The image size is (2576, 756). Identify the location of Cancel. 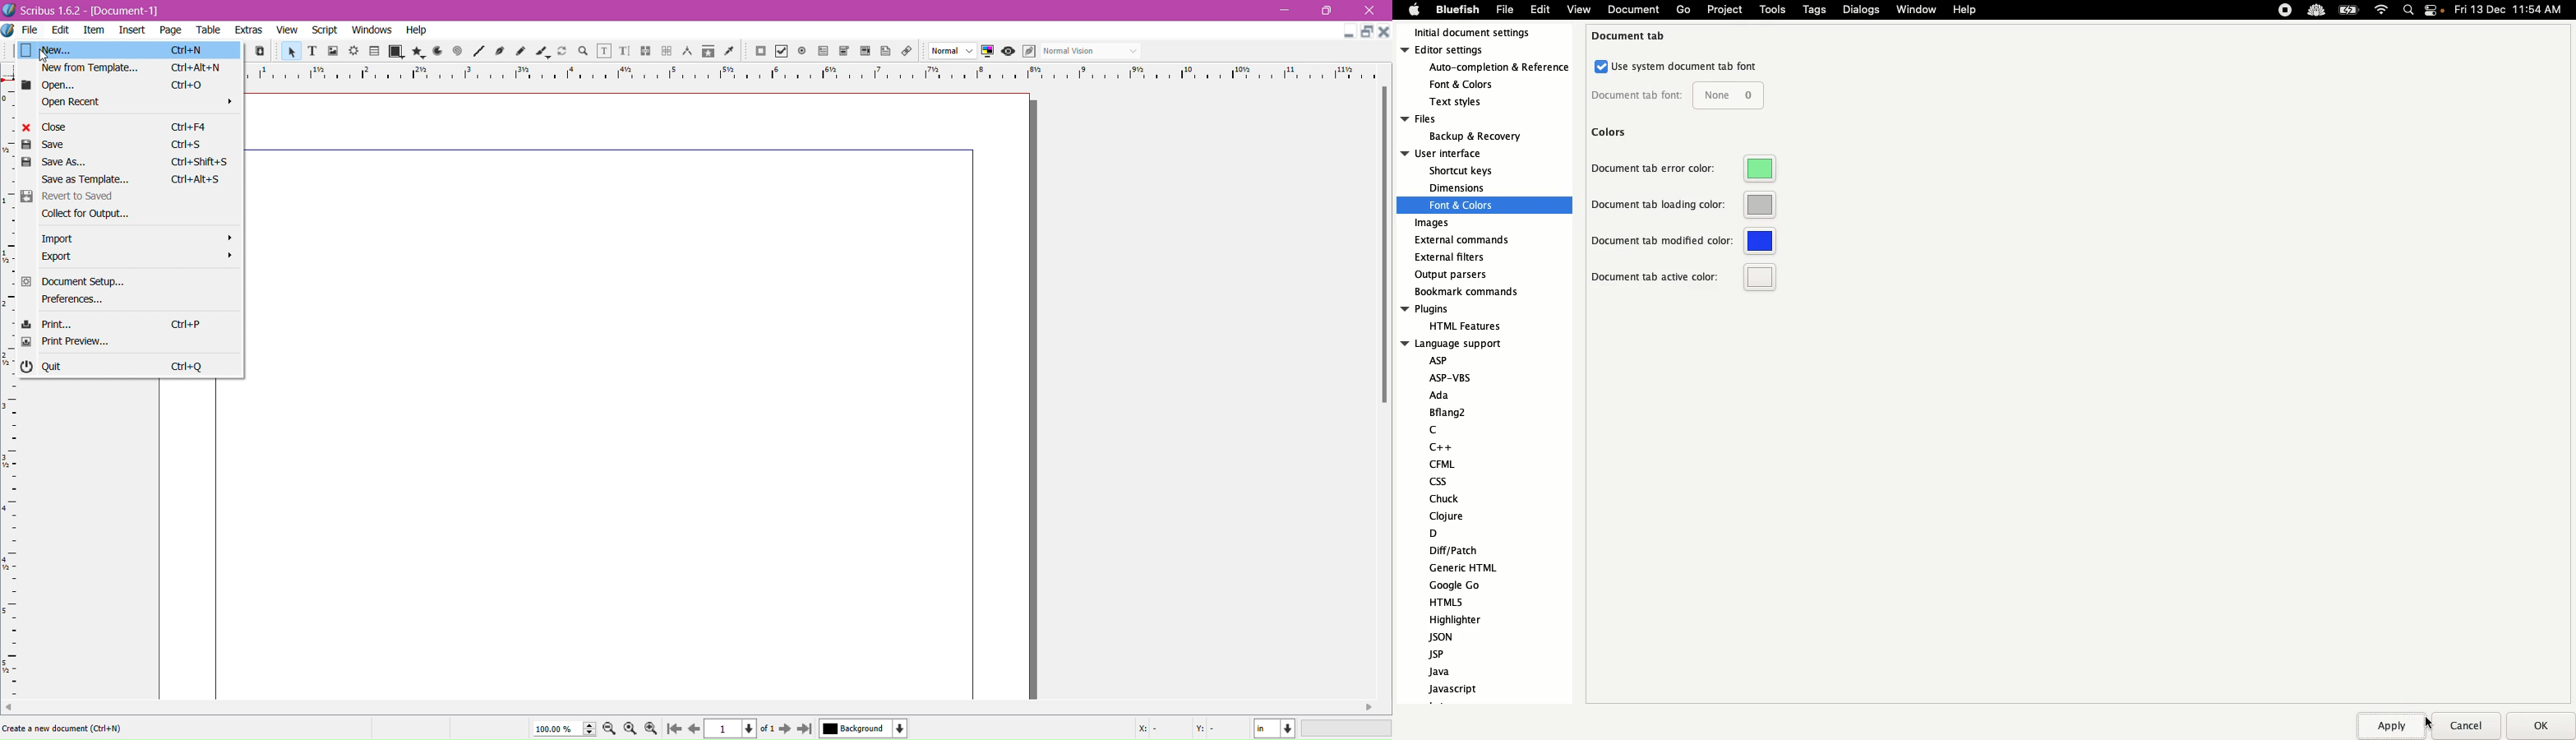
(2465, 725).